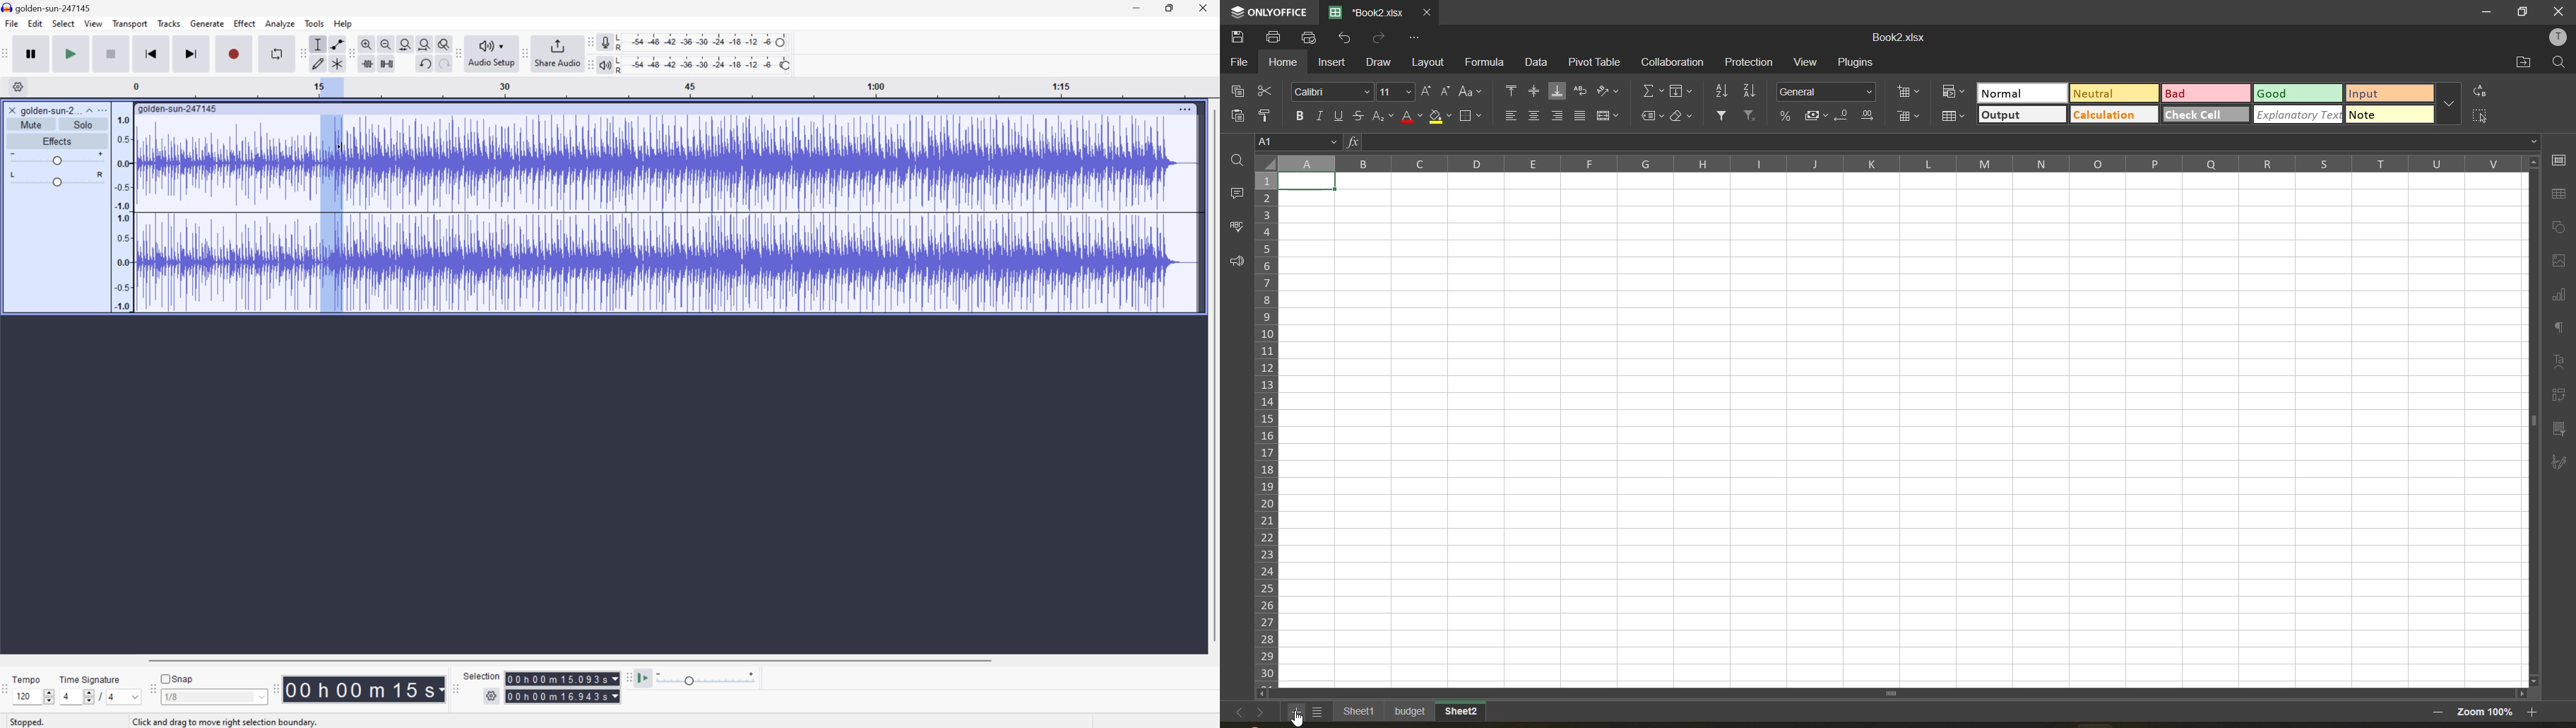 This screenshot has width=2576, height=728. What do you see at coordinates (1723, 91) in the screenshot?
I see `sort ascending` at bounding box center [1723, 91].